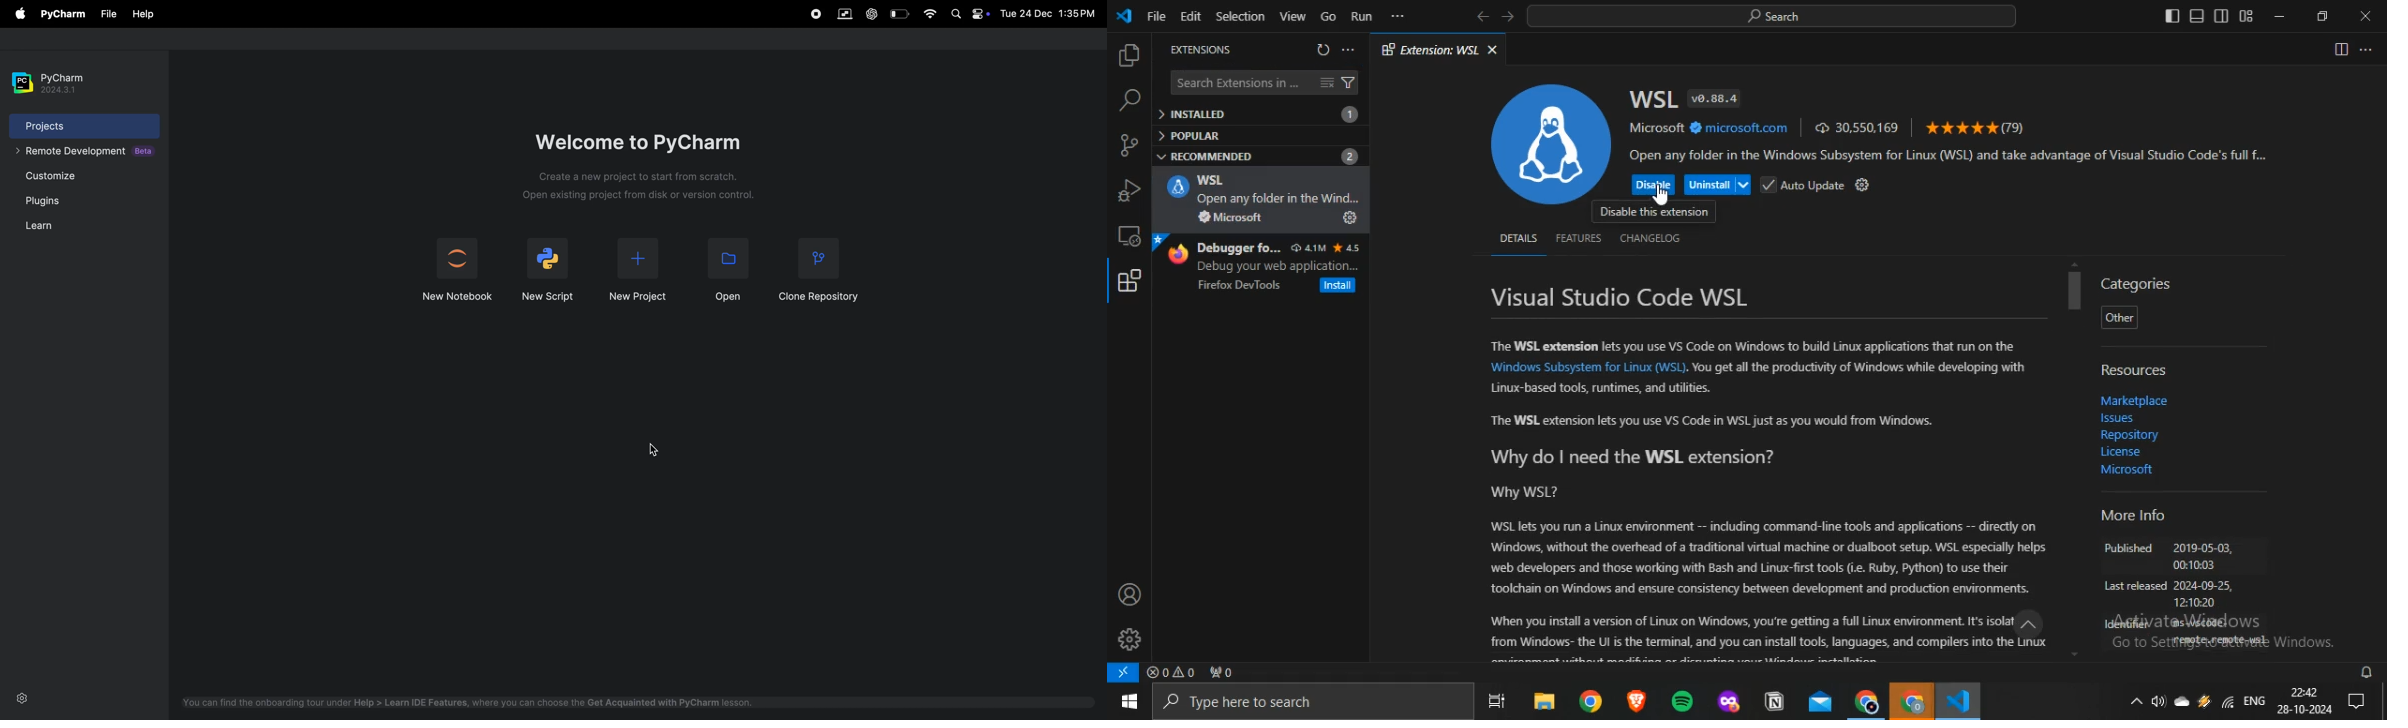  Describe the element at coordinates (2194, 567) in the screenshot. I see `00:10:03` at that location.